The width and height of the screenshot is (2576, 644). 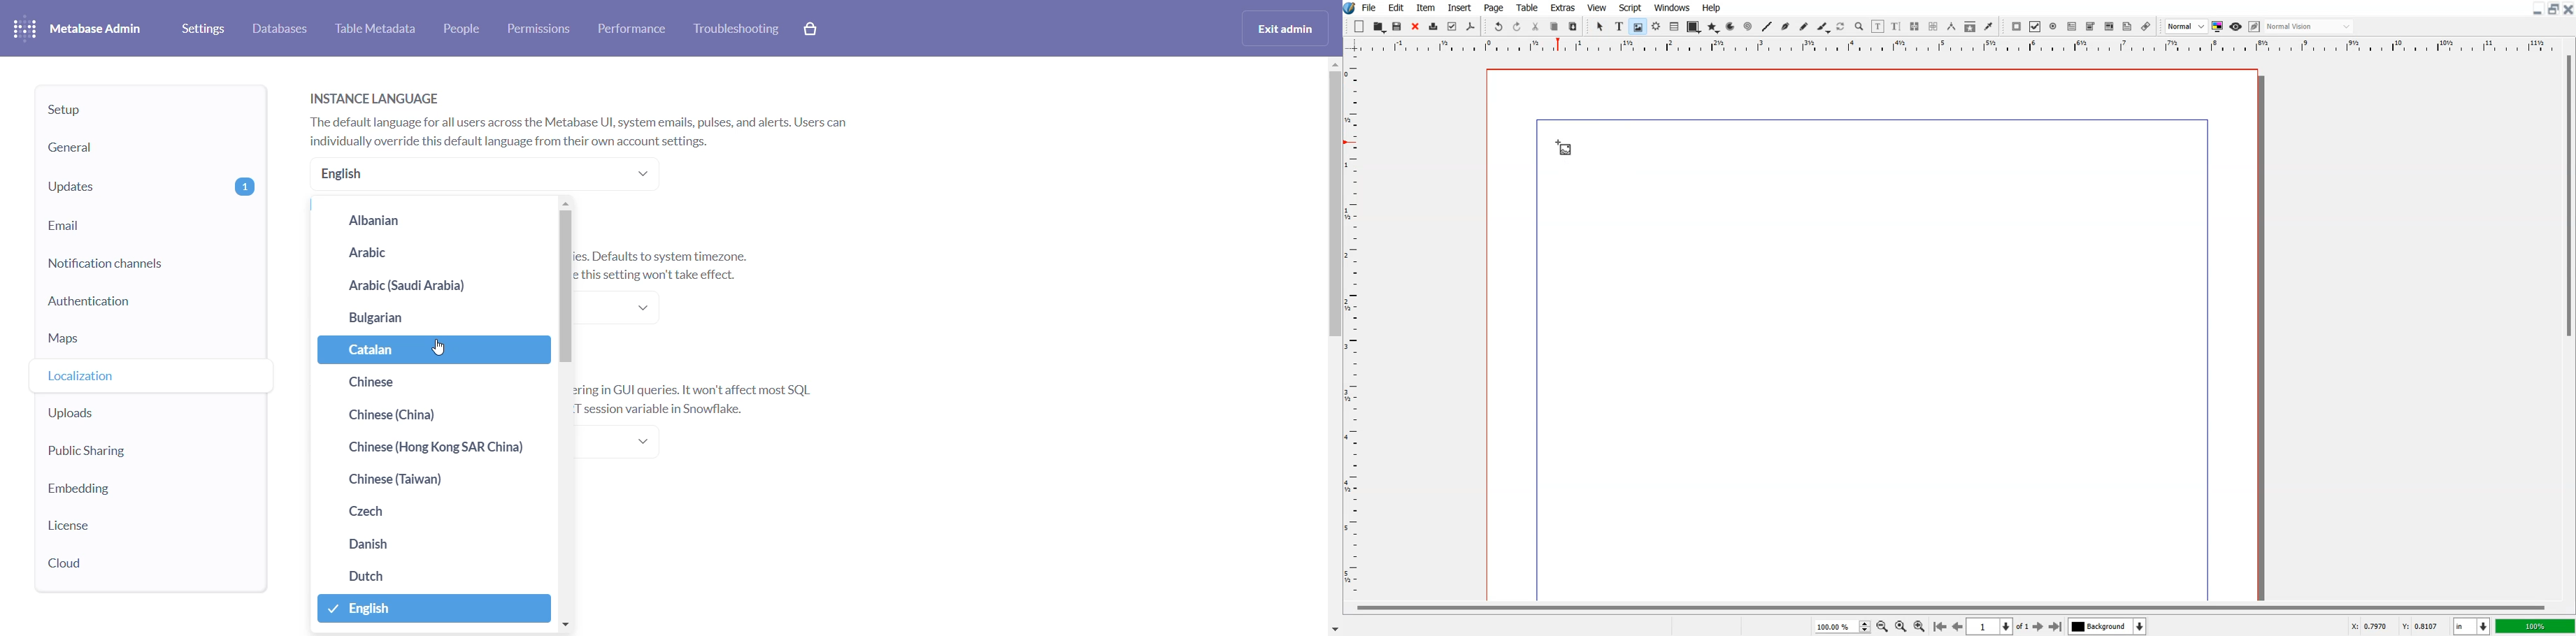 What do you see at coordinates (133, 560) in the screenshot?
I see `cloud` at bounding box center [133, 560].